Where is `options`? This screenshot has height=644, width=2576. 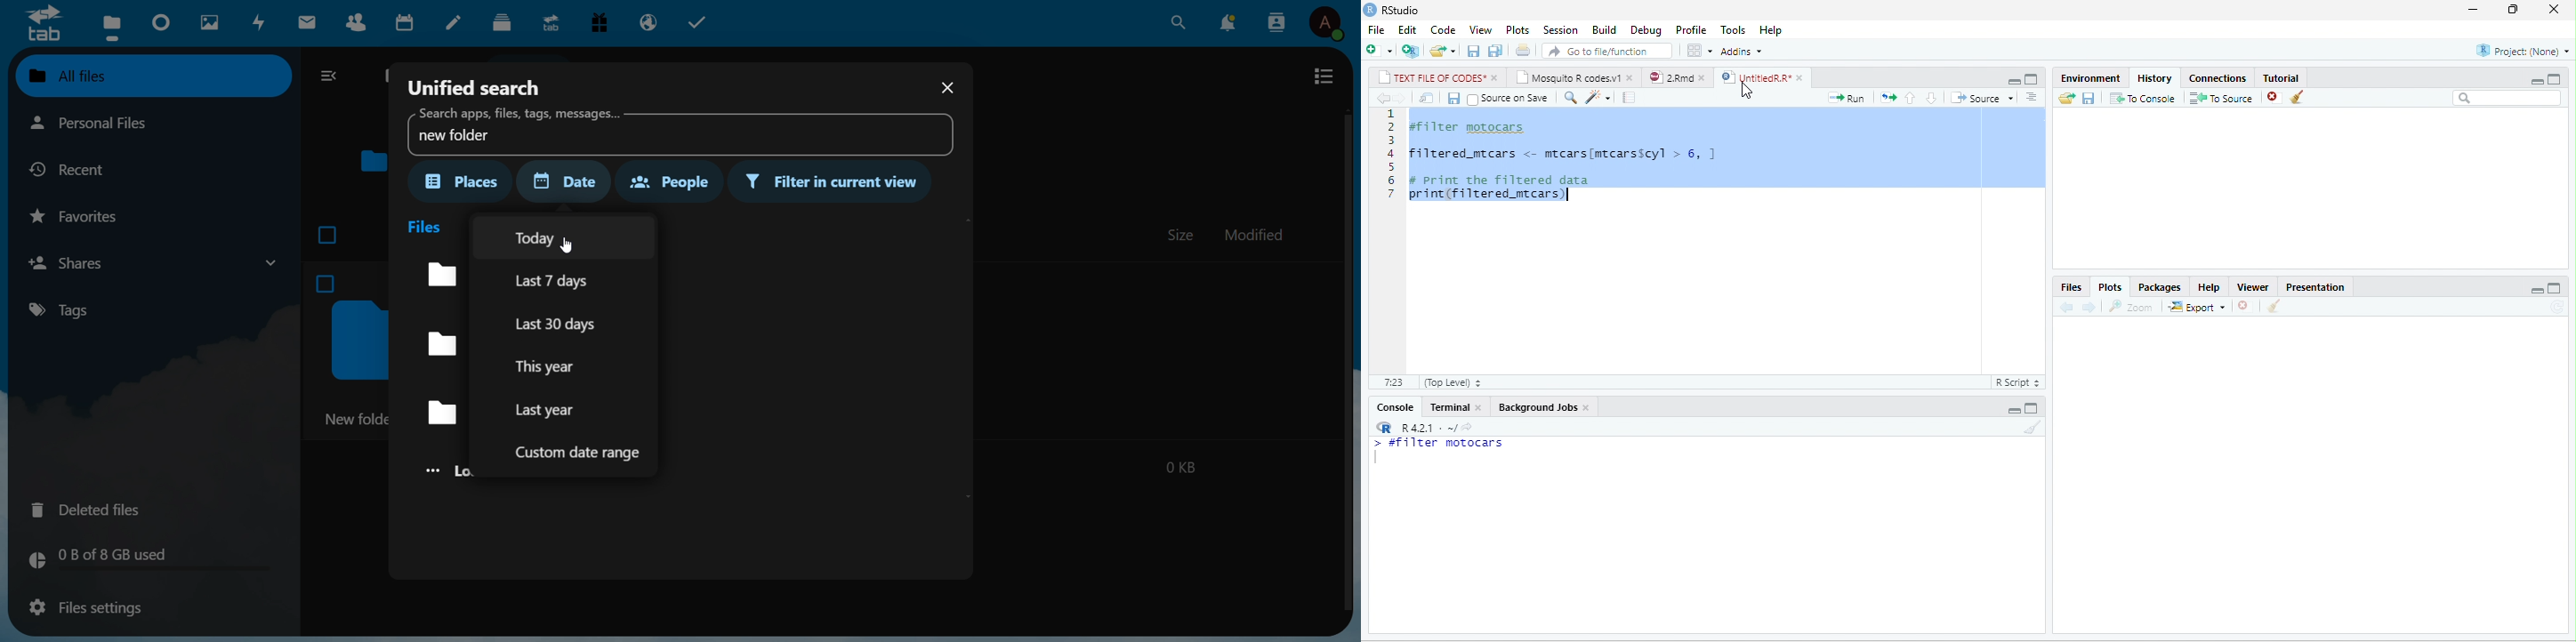
options is located at coordinates (2032, 97).